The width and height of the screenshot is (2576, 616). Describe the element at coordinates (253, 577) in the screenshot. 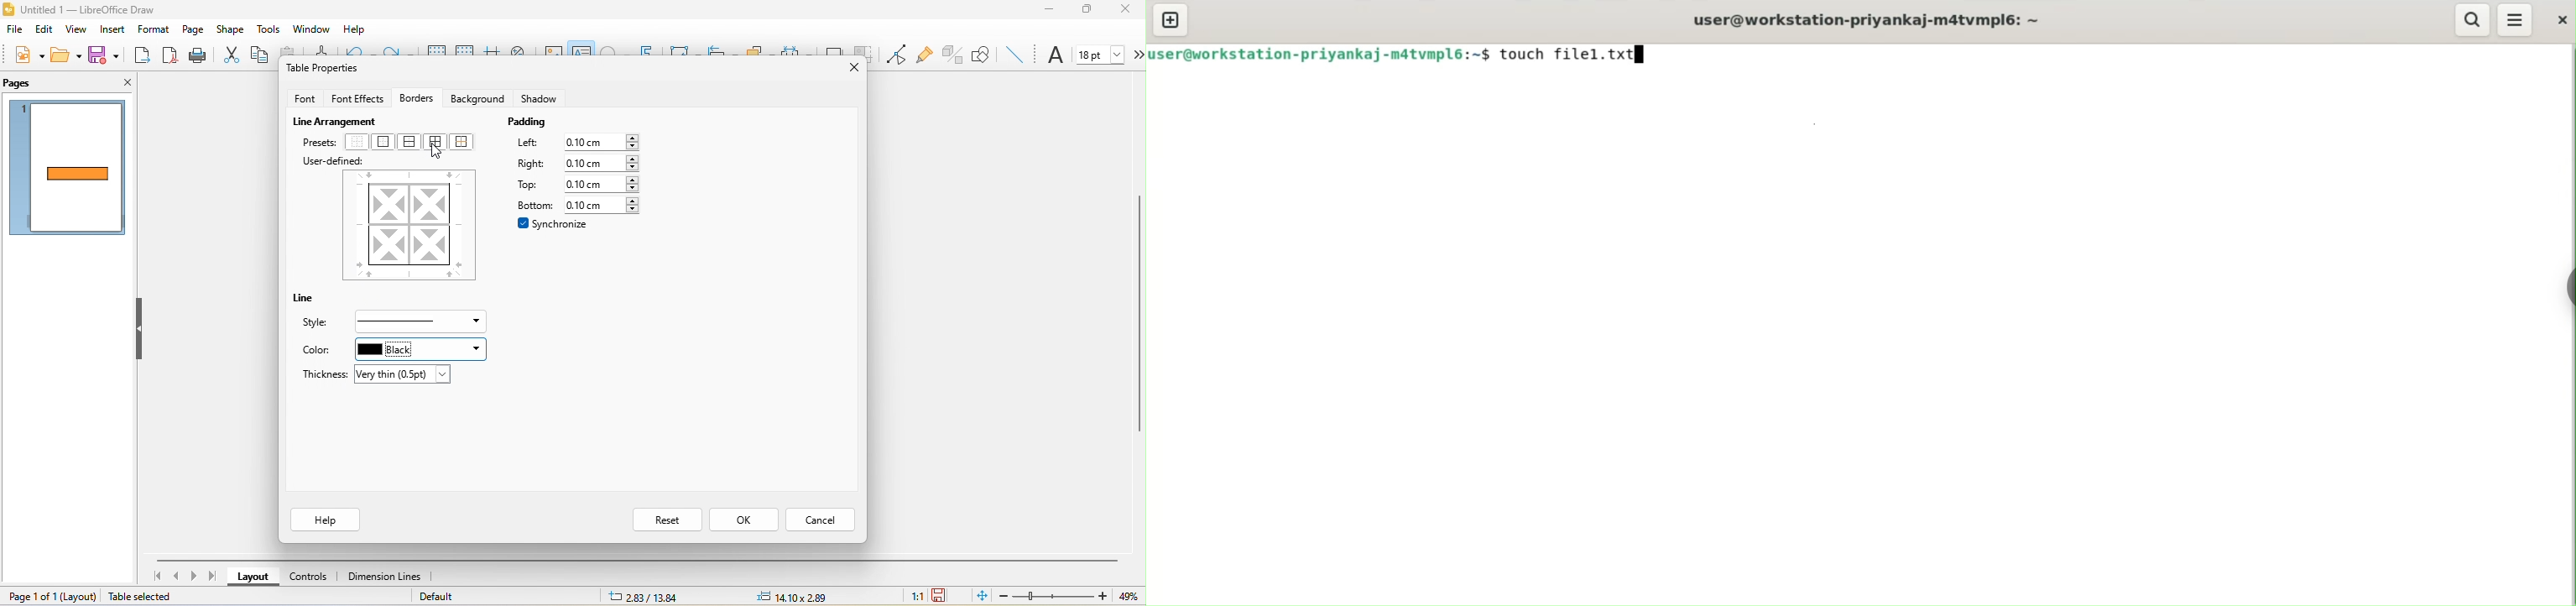

I see `layout` at that location.